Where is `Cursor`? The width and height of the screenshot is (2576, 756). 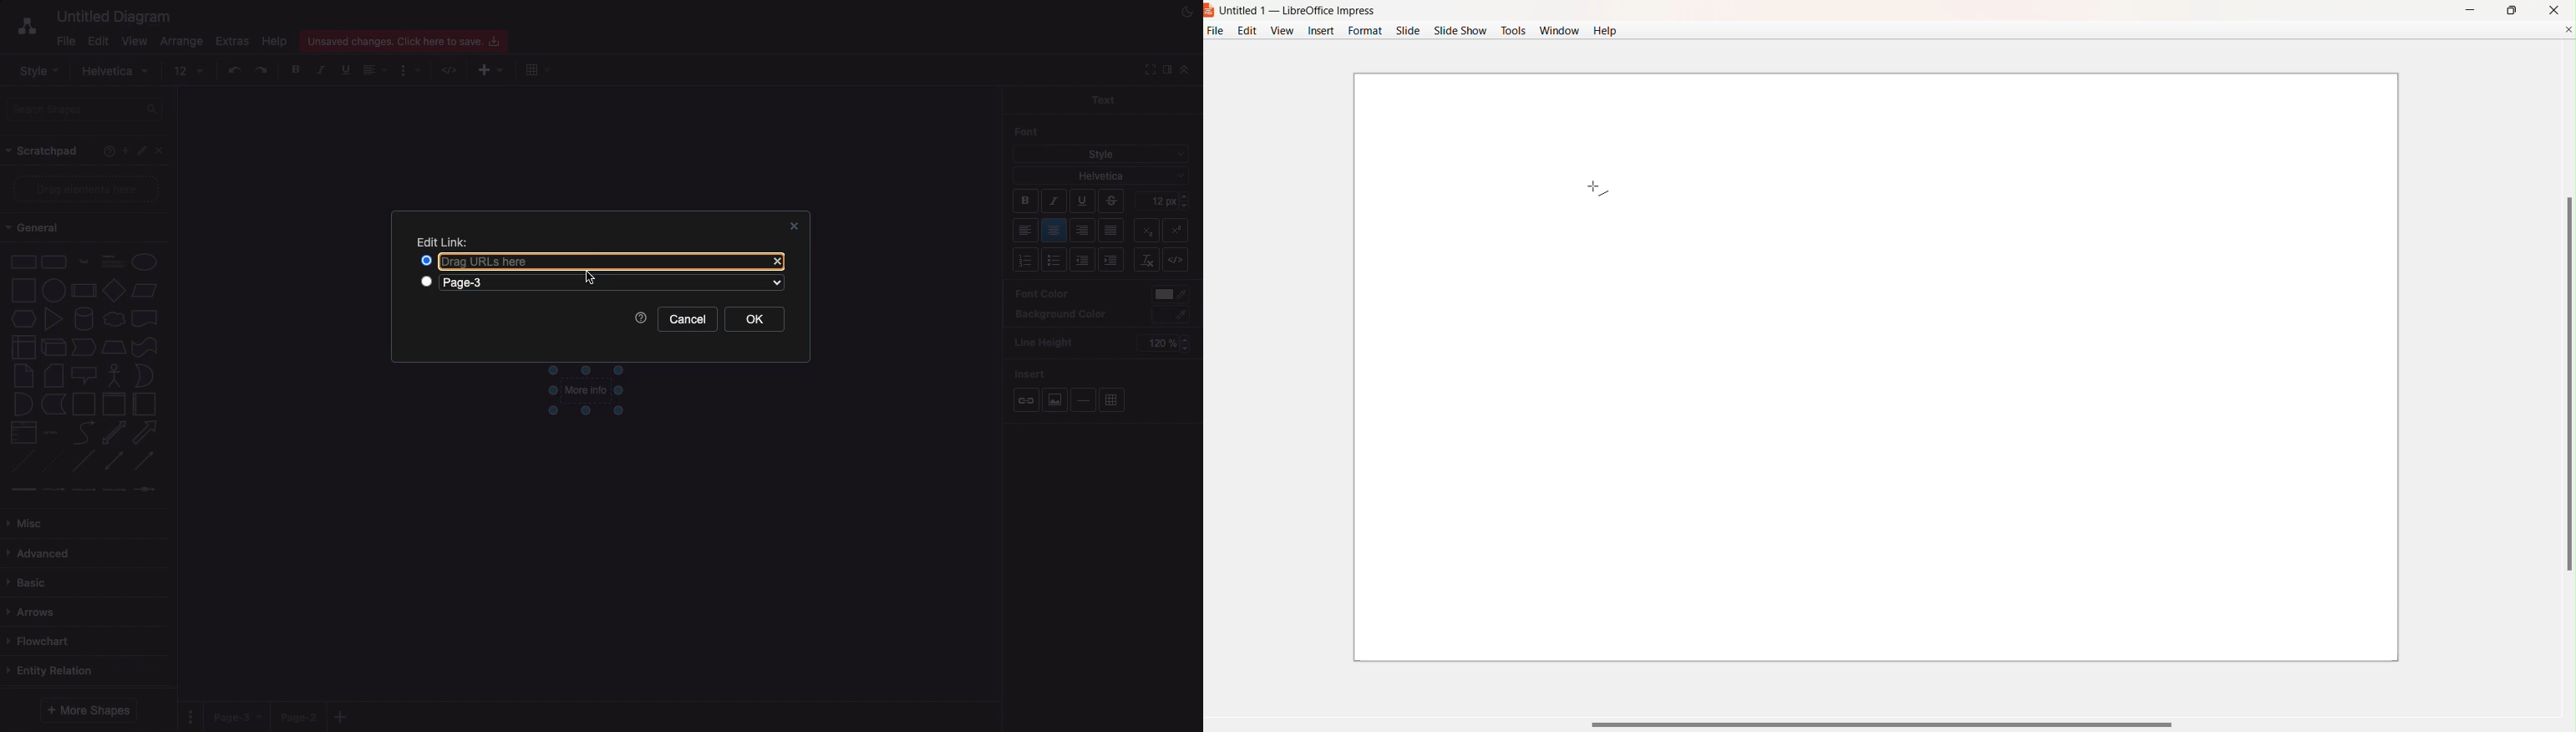 Cursor is located at coordinates (589, 279).